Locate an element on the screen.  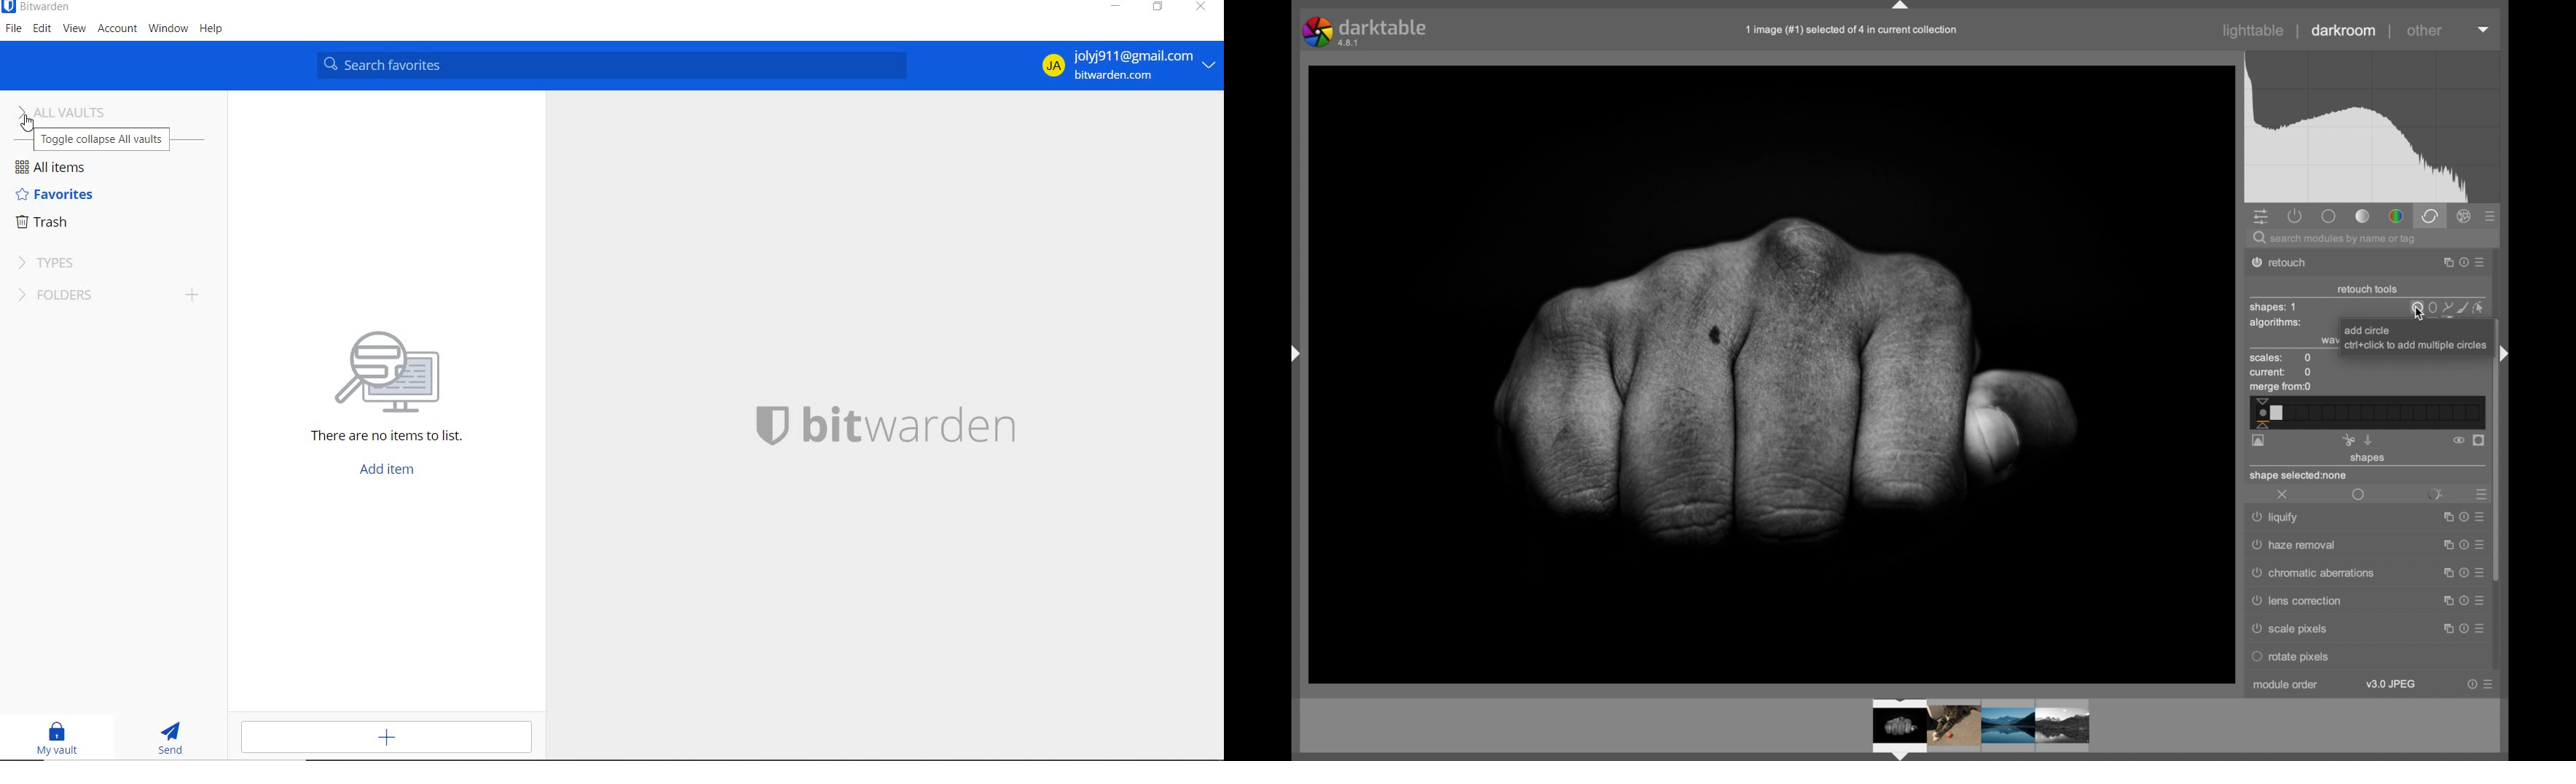
shape selected:none is located at coordinates (2300, 476).